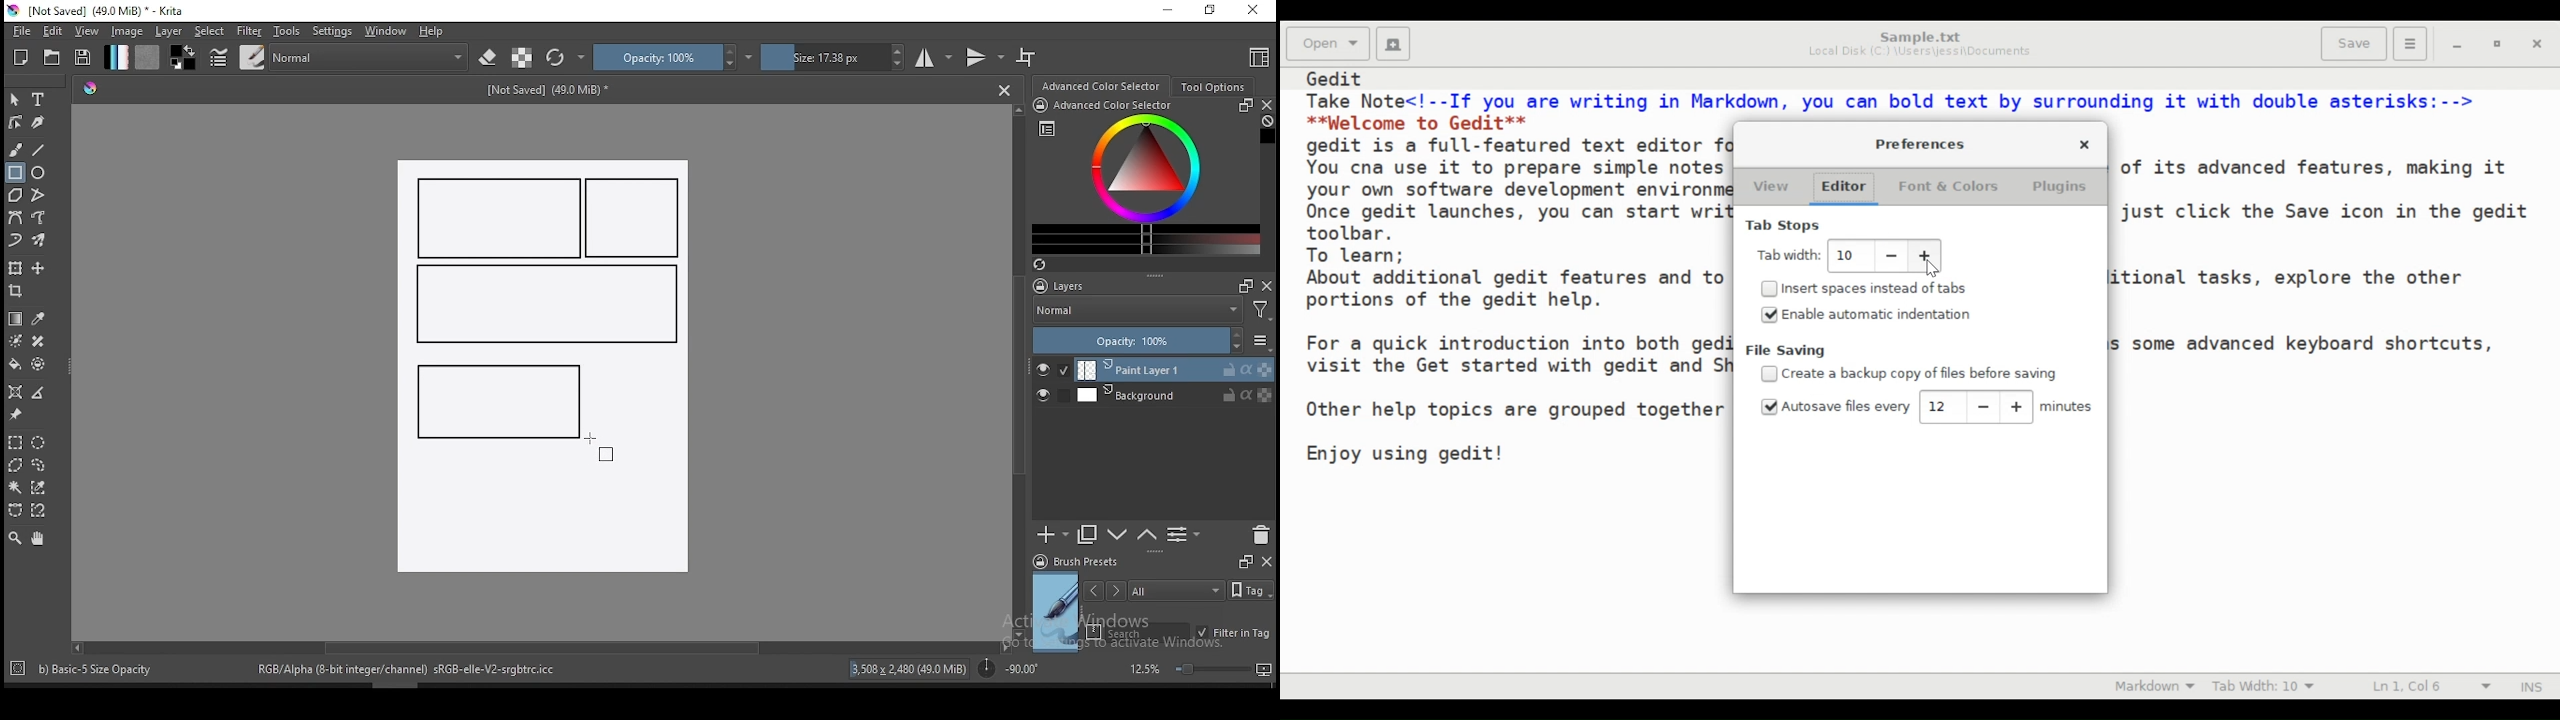 The width and height of the screenshot is (2576, 728). I want to click on brushes, so click(252, 57).